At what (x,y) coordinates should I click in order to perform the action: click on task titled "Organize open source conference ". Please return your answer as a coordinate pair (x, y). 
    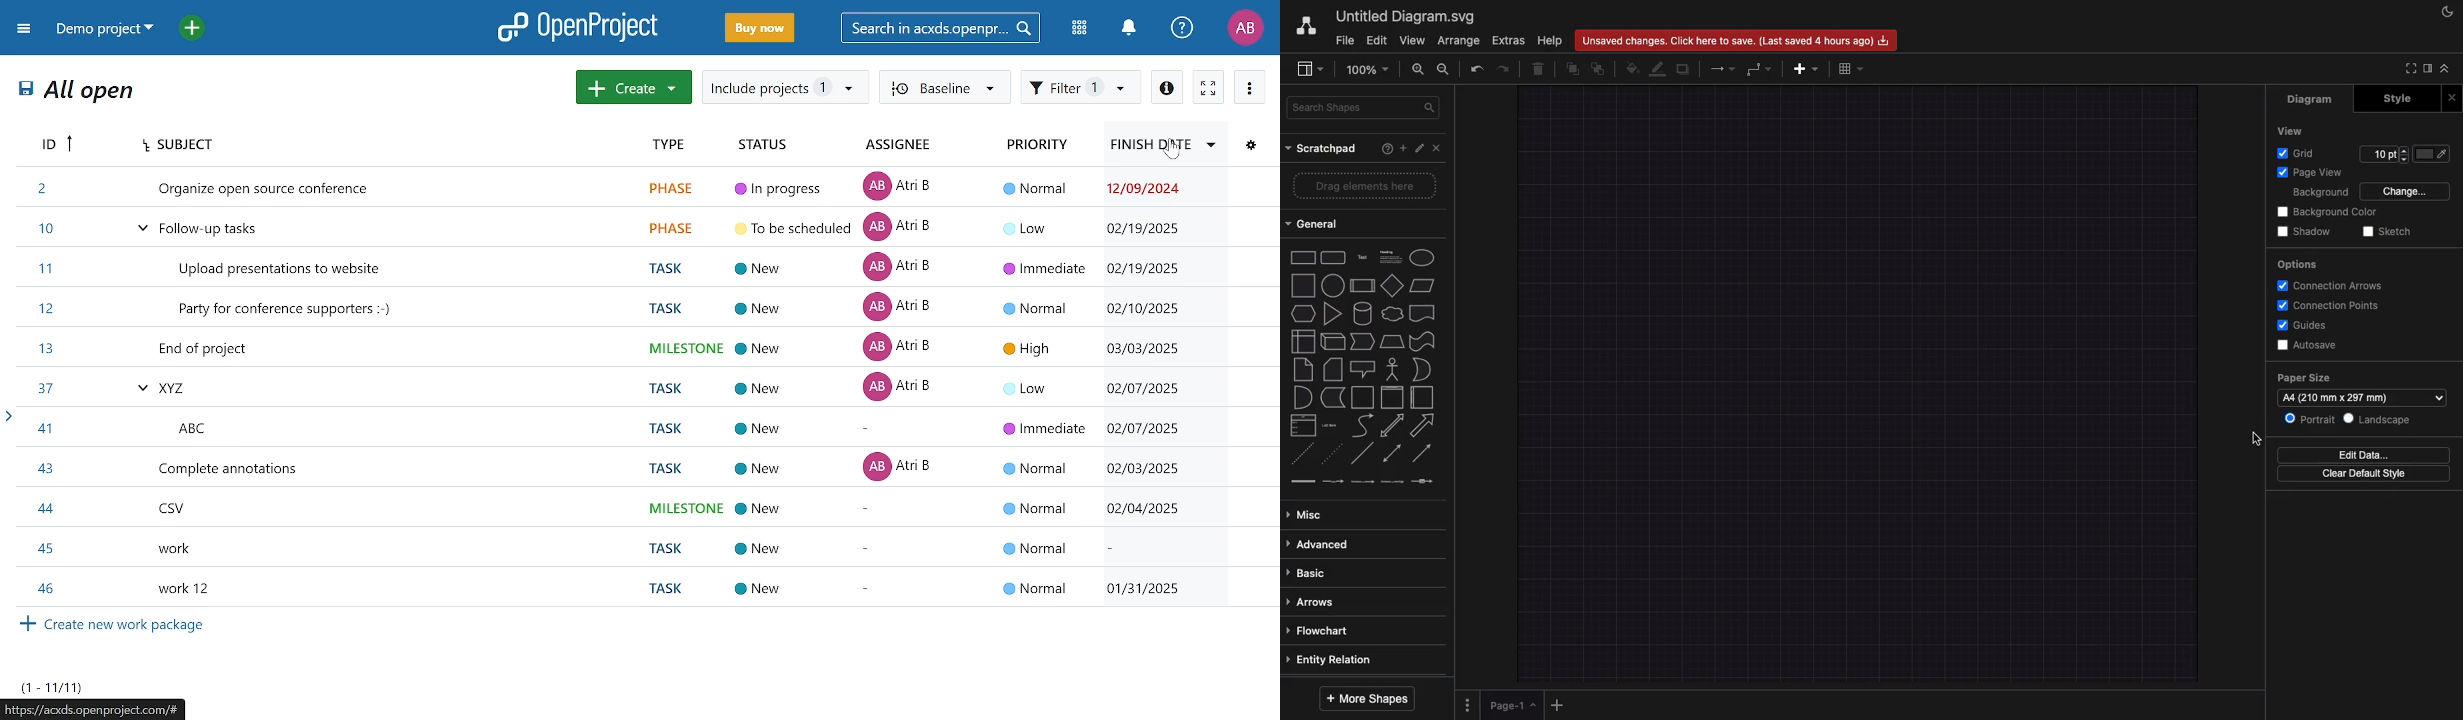
    Looking at the image, I should click on (653, 187).